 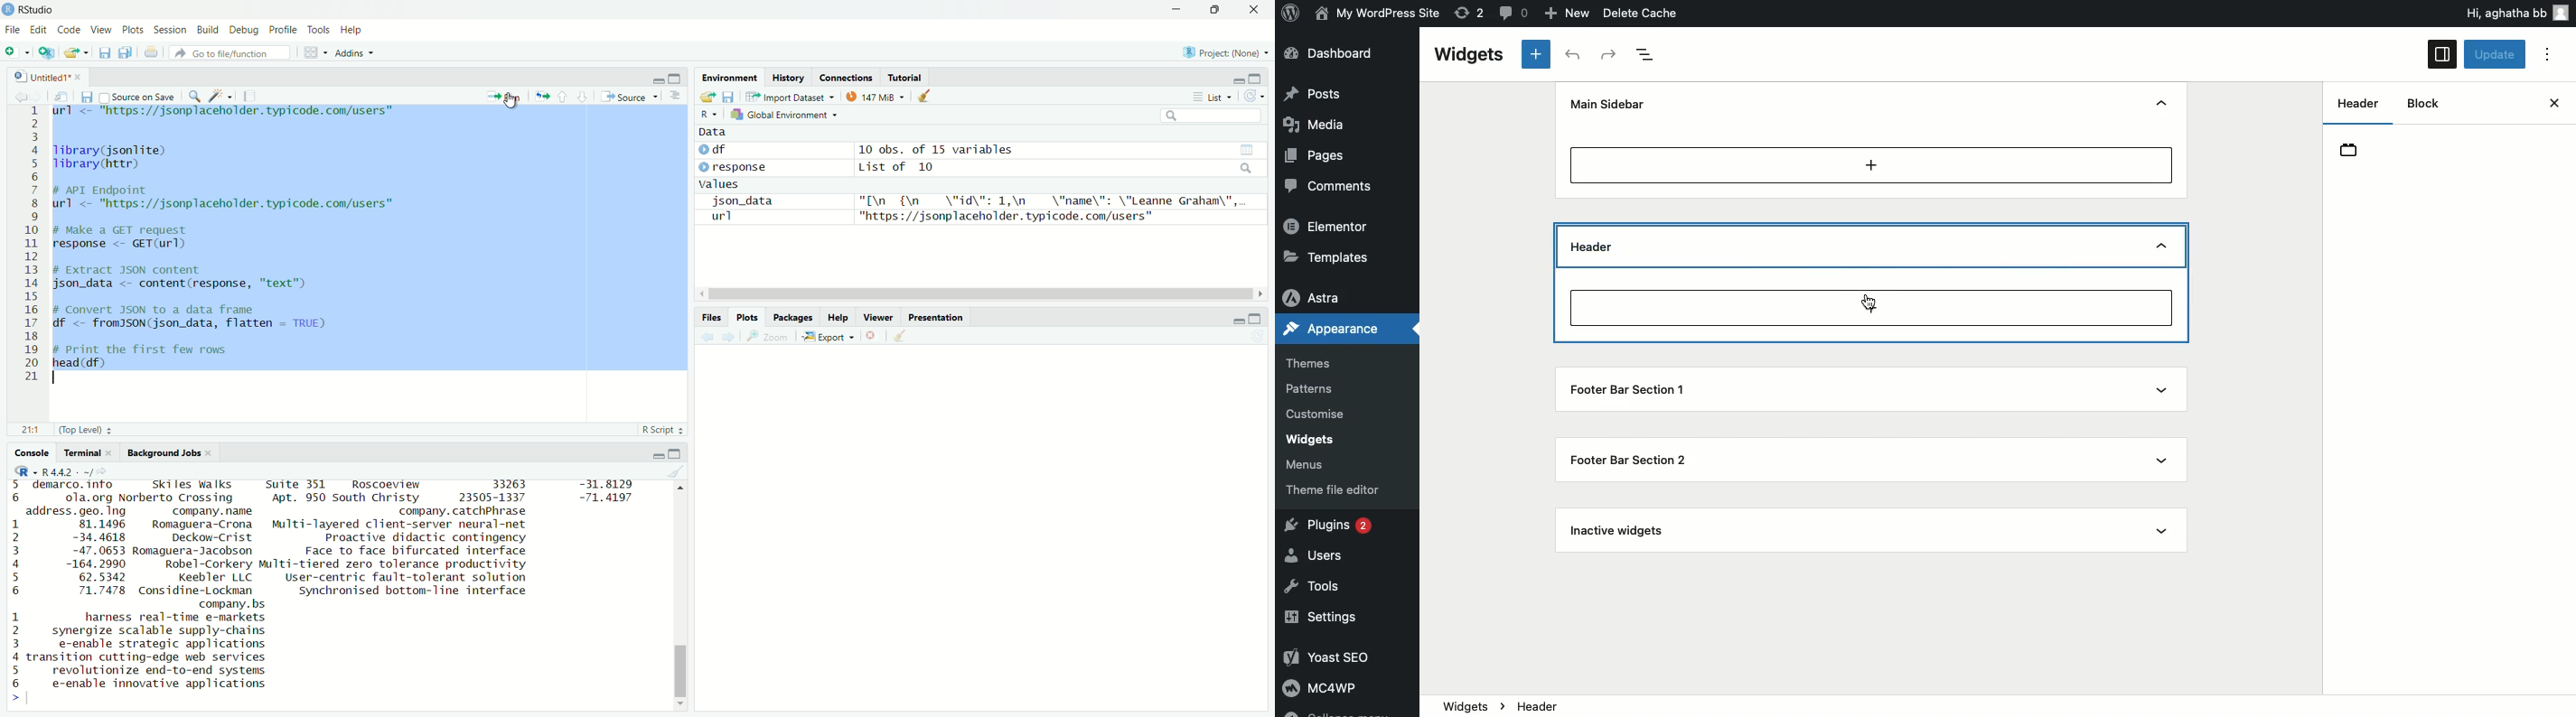 What do you see at coordinates (234, 52) in the screenshot?
I see `Go to file/function` at bounding box center [234, 52].